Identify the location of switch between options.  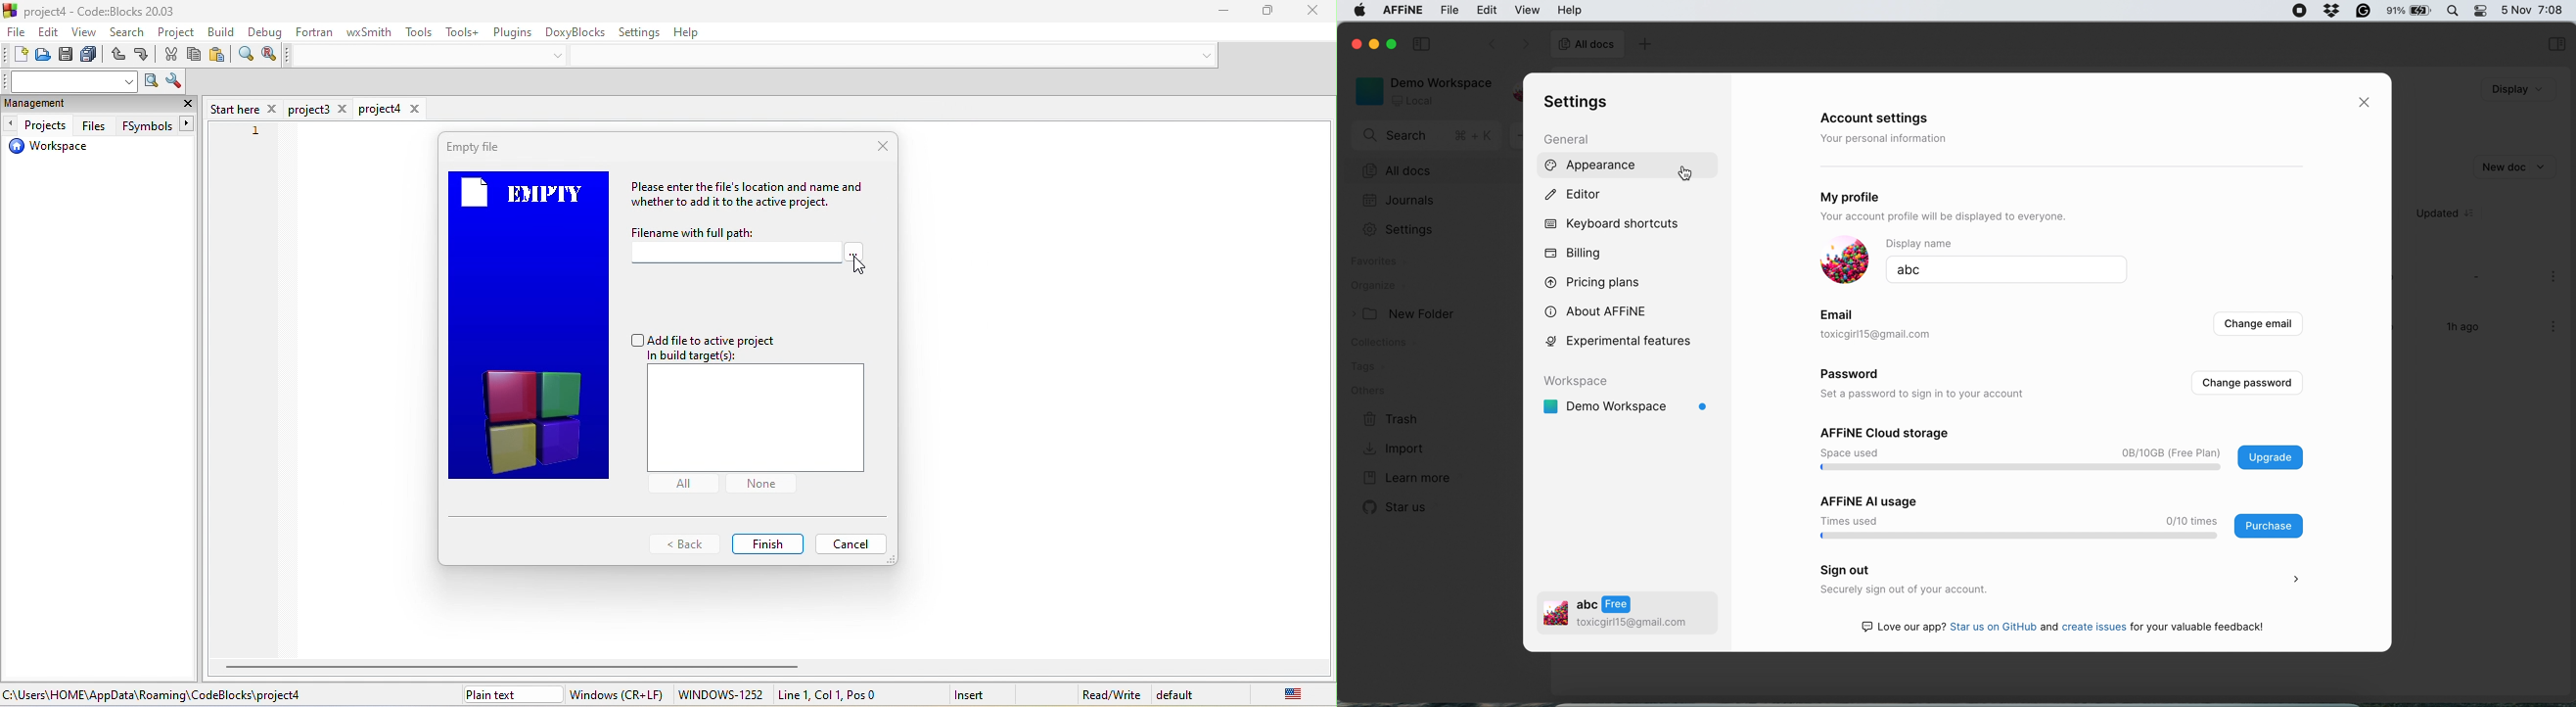
(1525, 44).